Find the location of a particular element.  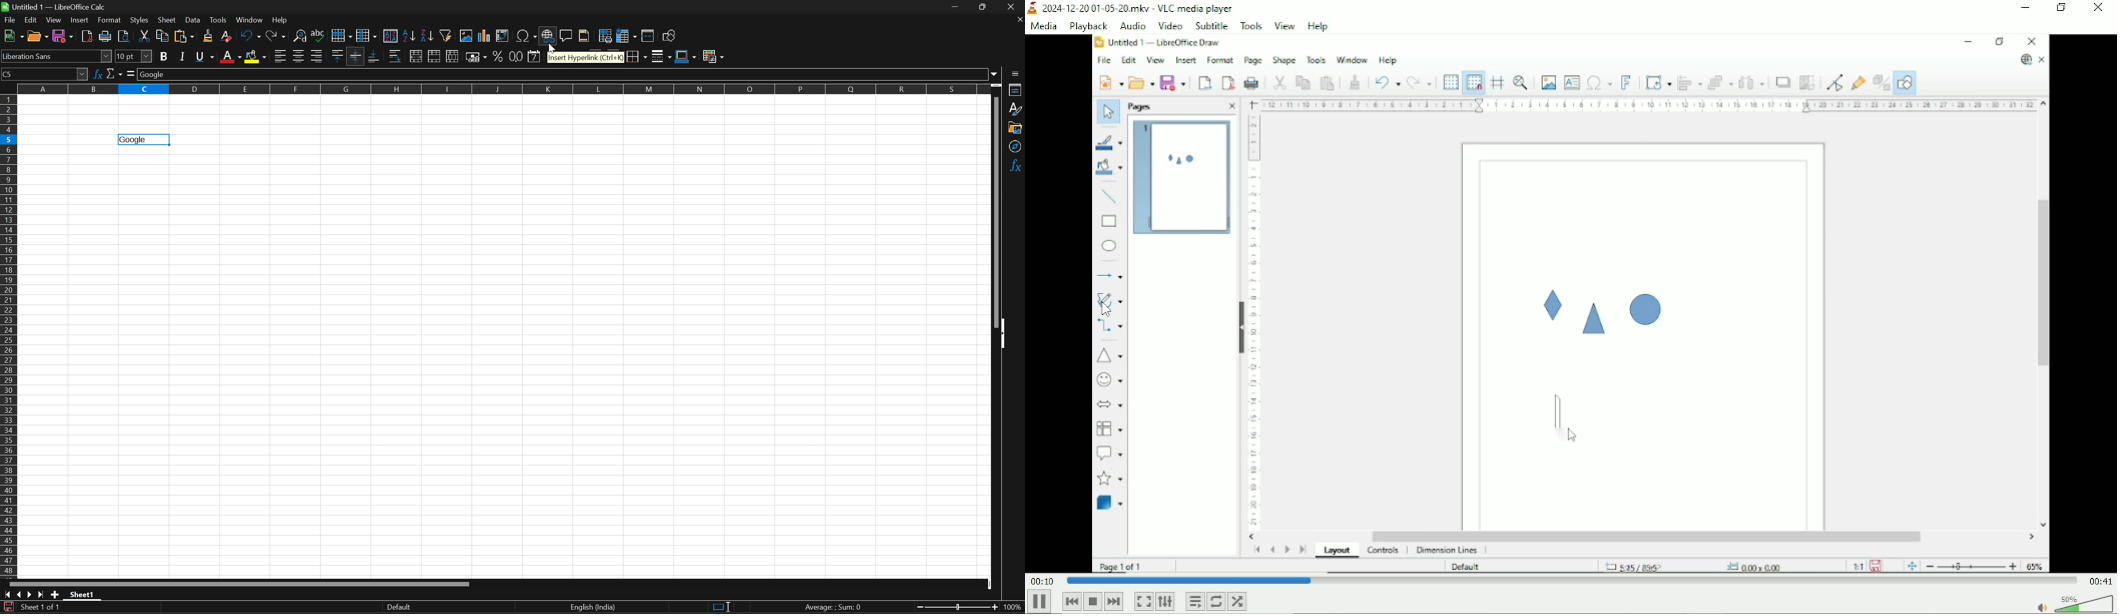

Font name is located at coordinates (57, 57).